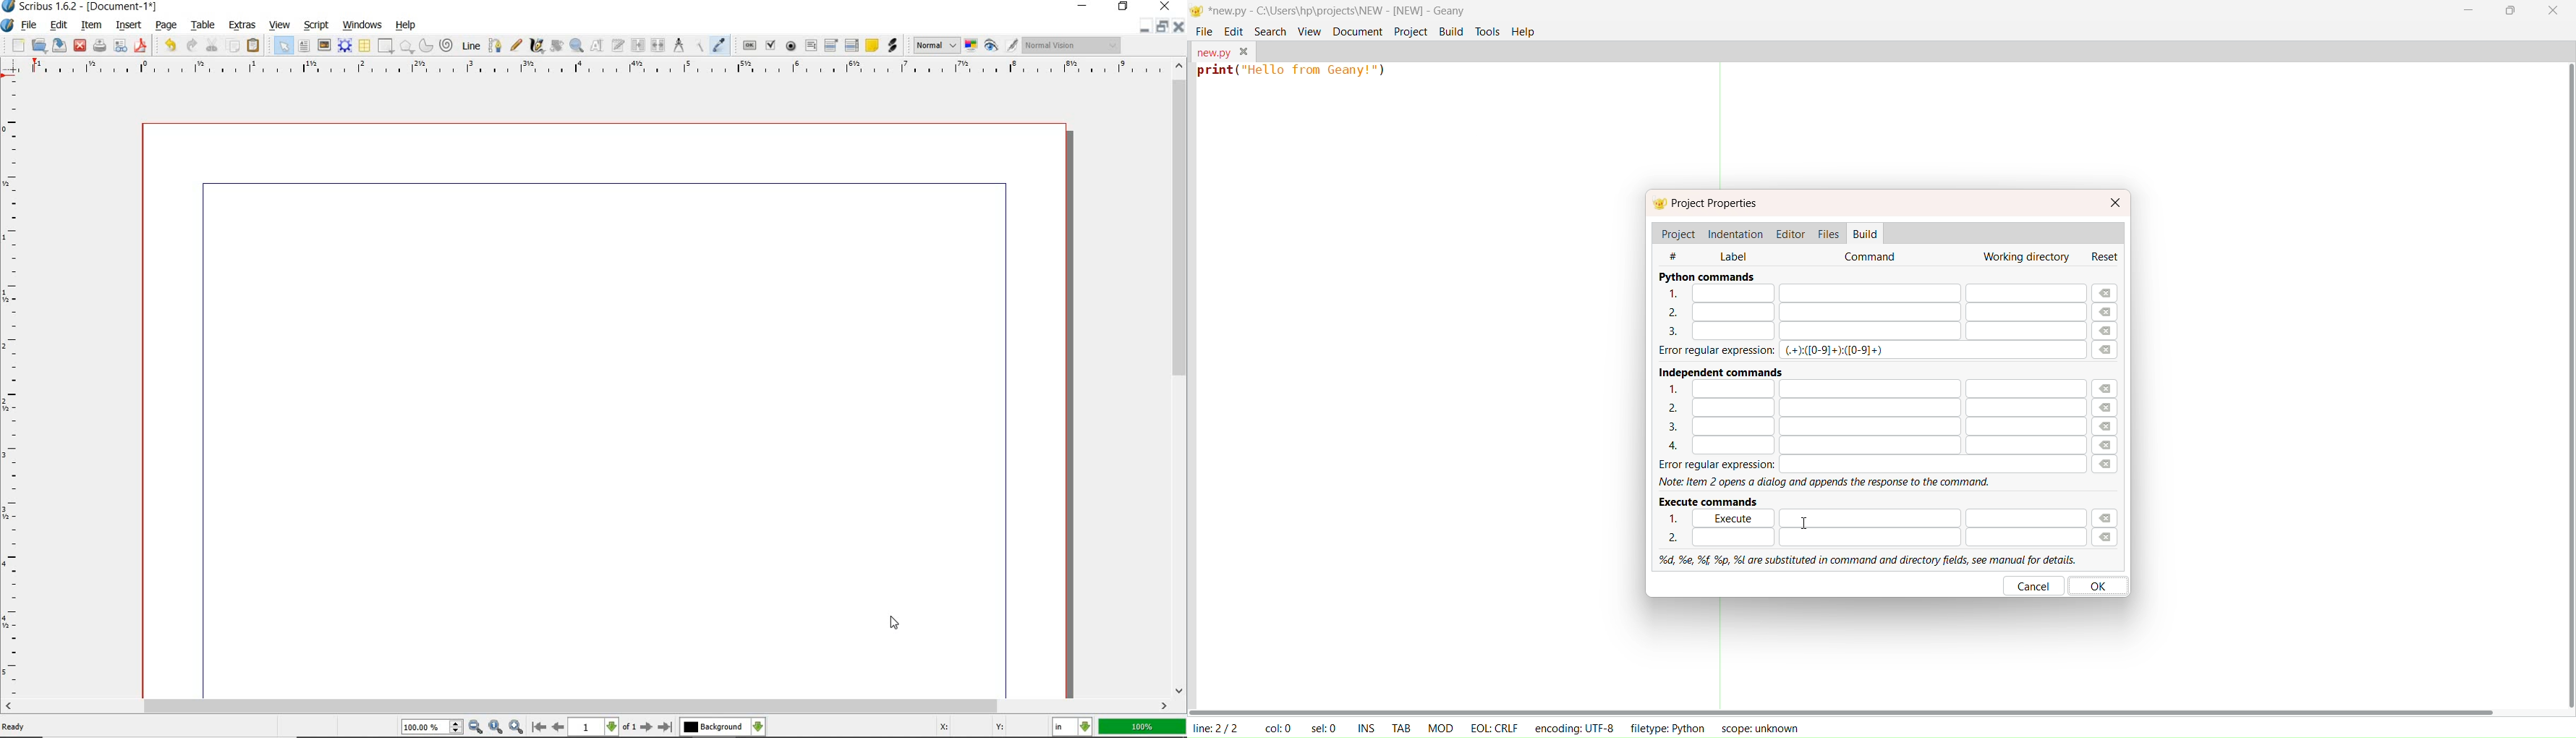 The height and width of the screenshot is (756, 2576). Describe the element at coordinates (538, 47) in the screenshot. I see `calligraphic line` at that location.